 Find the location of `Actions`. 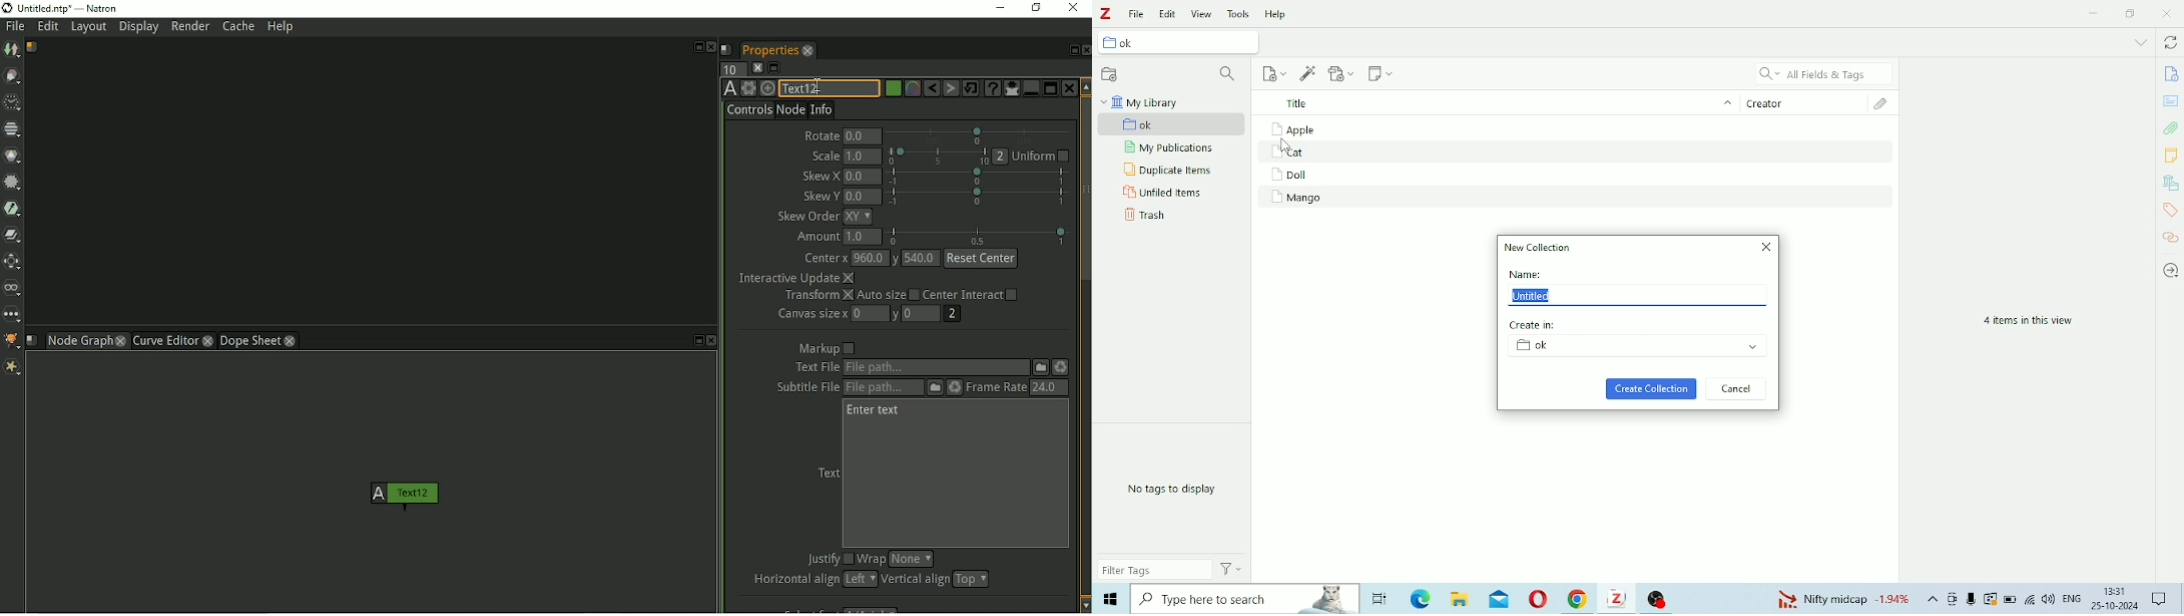

Actions is located at coordinates (1231, 568).